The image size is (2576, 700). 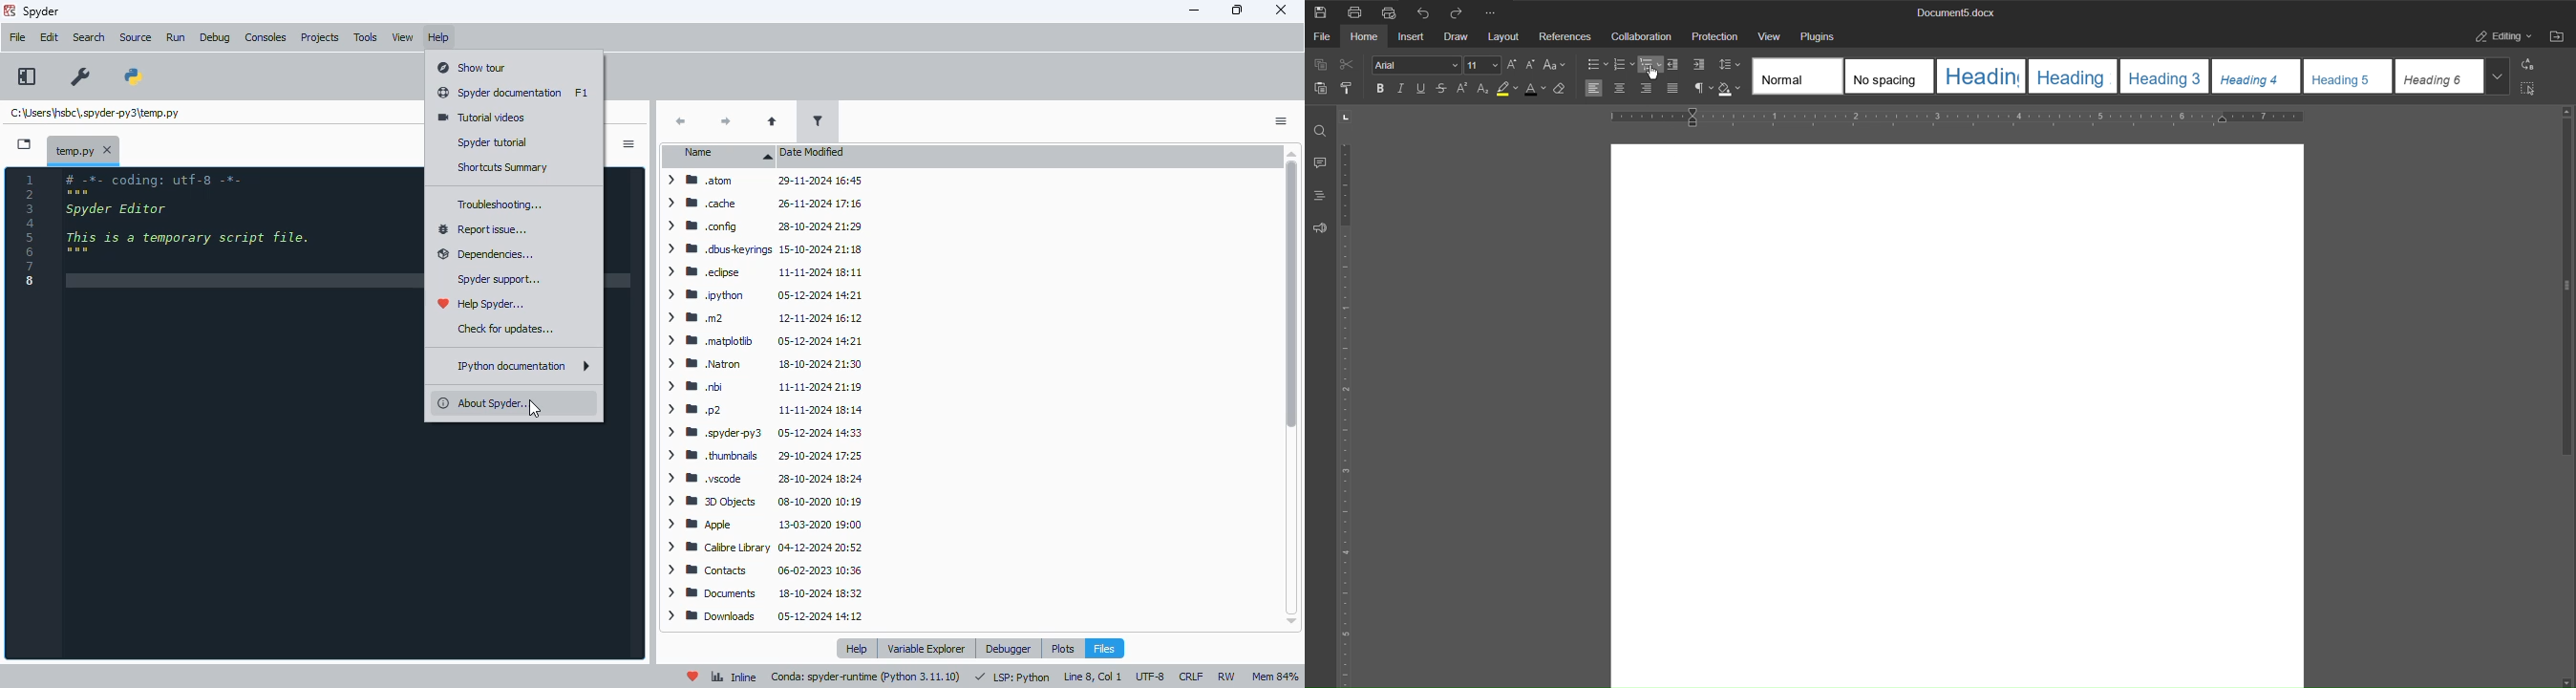 I want to click on Comments, so click(x=1322, y=165).